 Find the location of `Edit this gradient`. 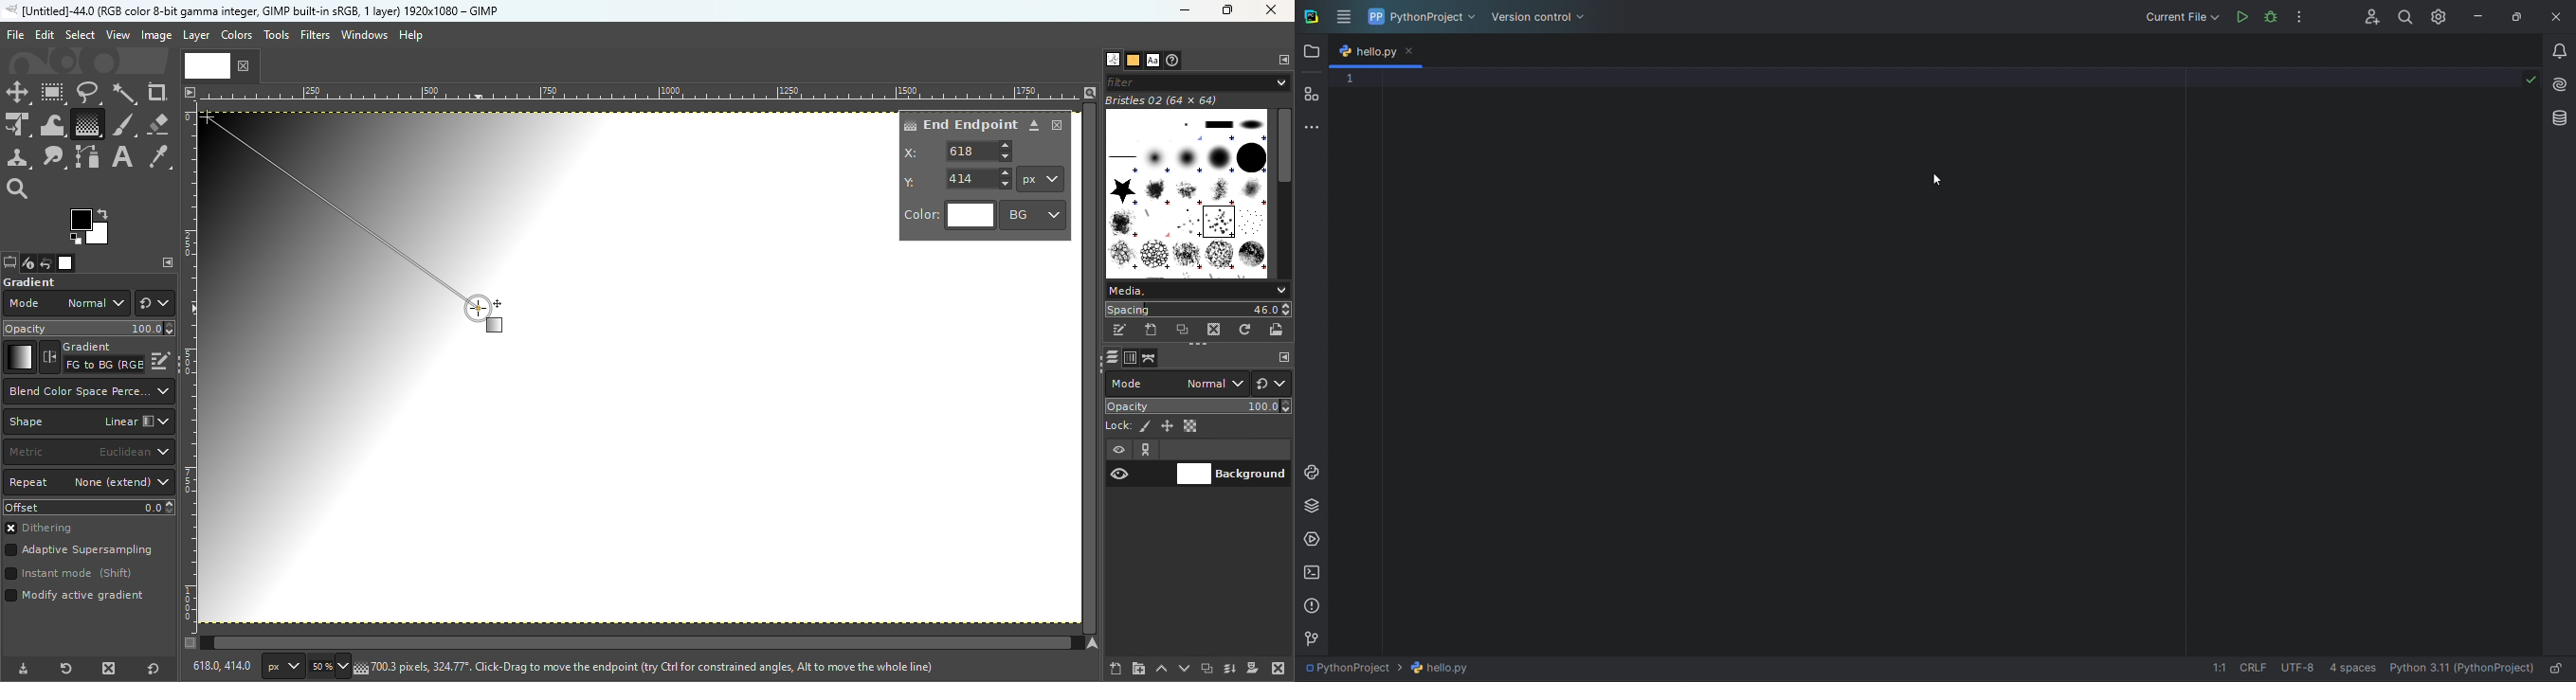

Edit this gradient is located at coordinates (161, 359).